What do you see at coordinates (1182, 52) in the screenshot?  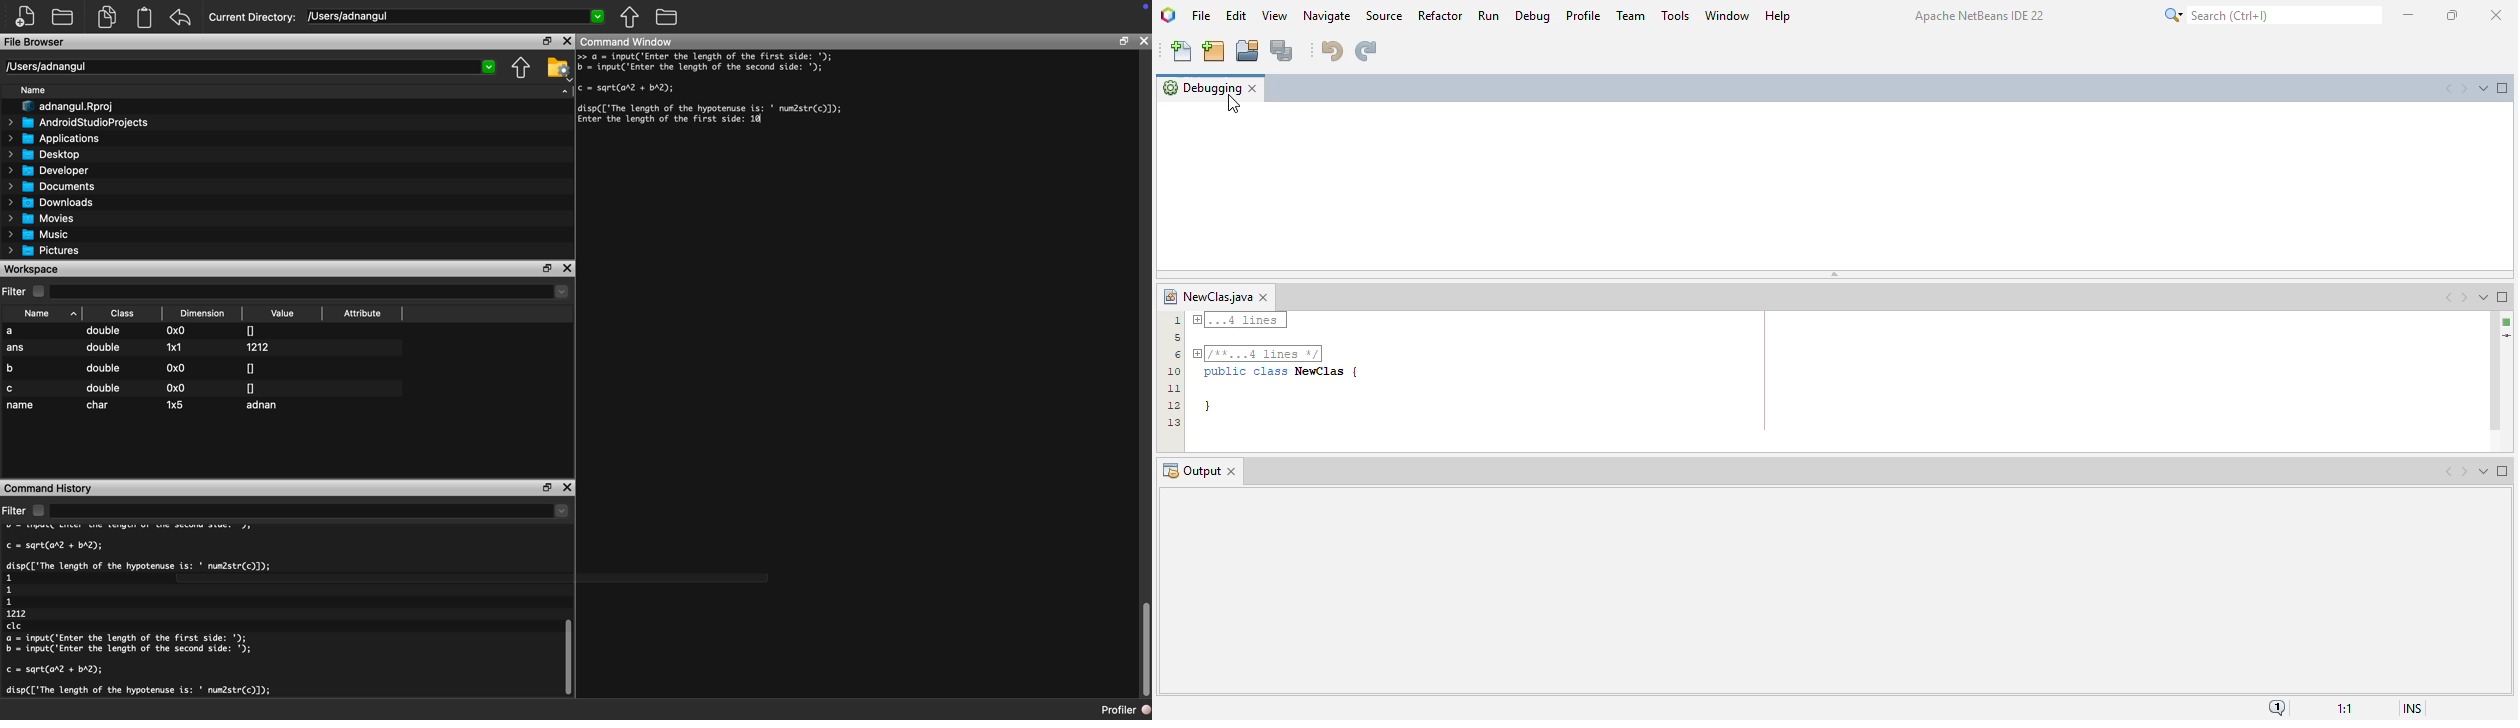 I see `new file` at bounding box center [1182, 52].